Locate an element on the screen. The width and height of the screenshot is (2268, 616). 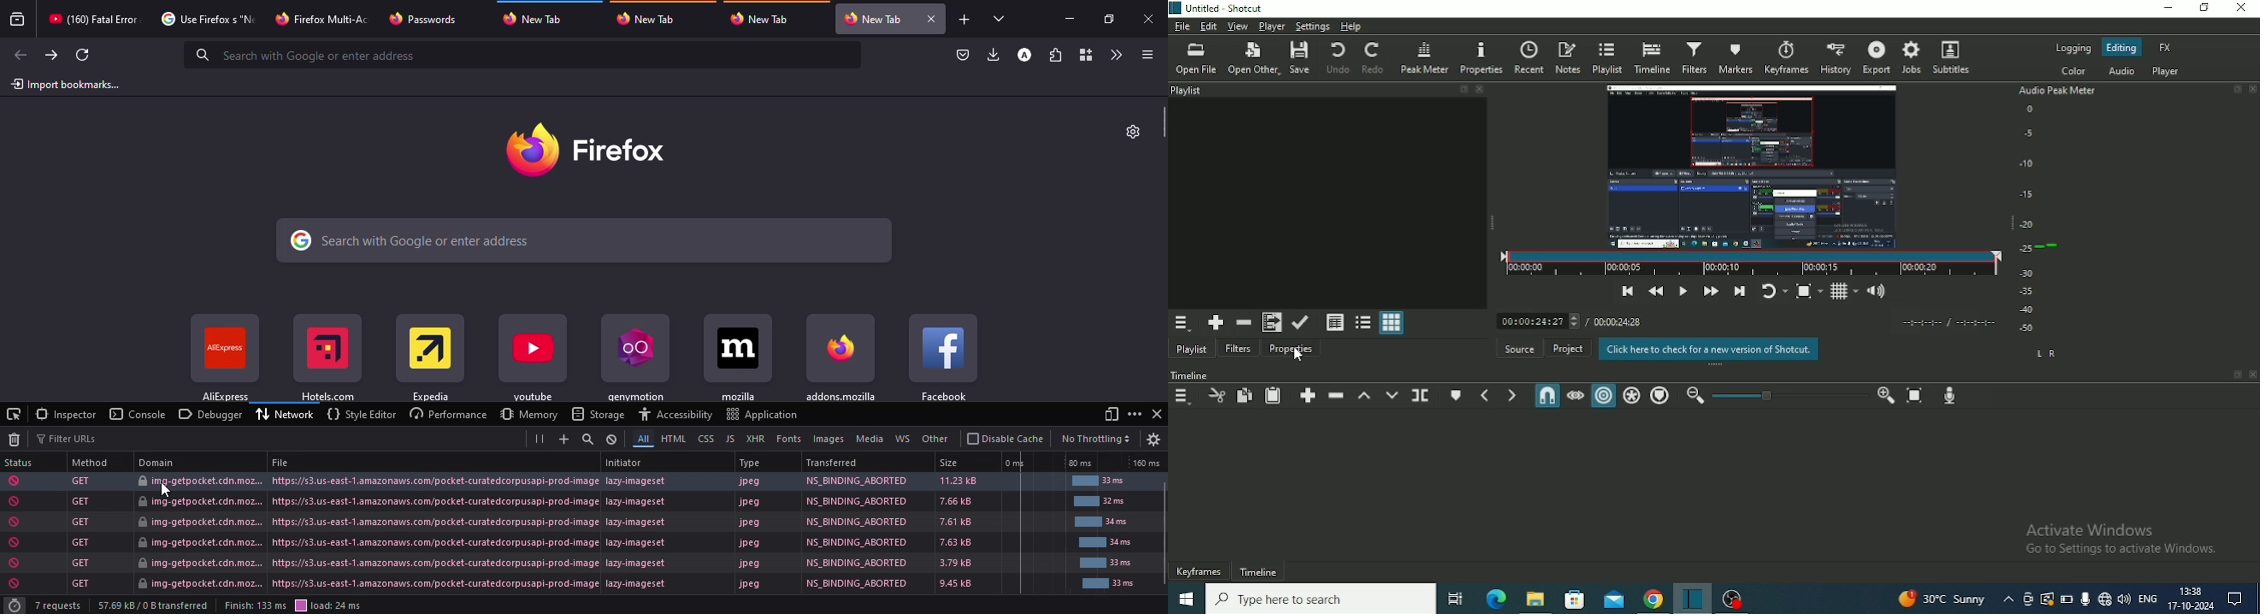
Playlist menu is located at coordinates (1183, 325).